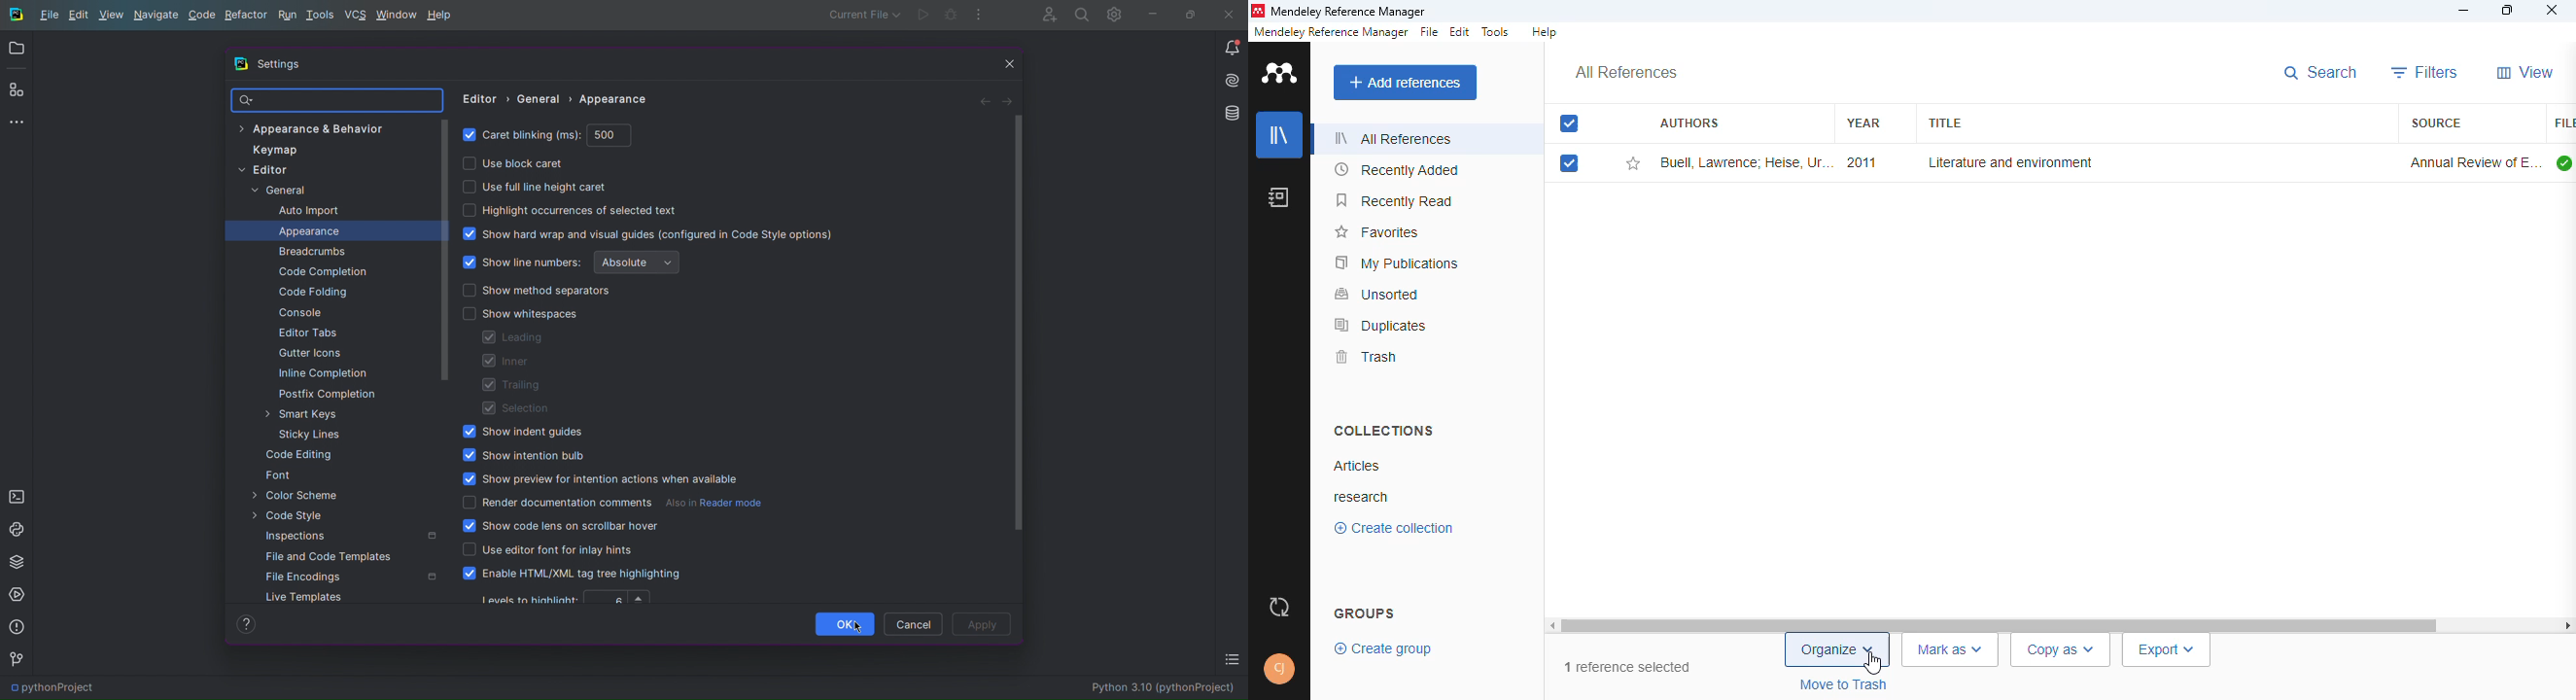 The height and width of the screenshot is (700, 2576). Describe the element at coordinates (442, 14) in the screenshot. I see `Help` at that location.